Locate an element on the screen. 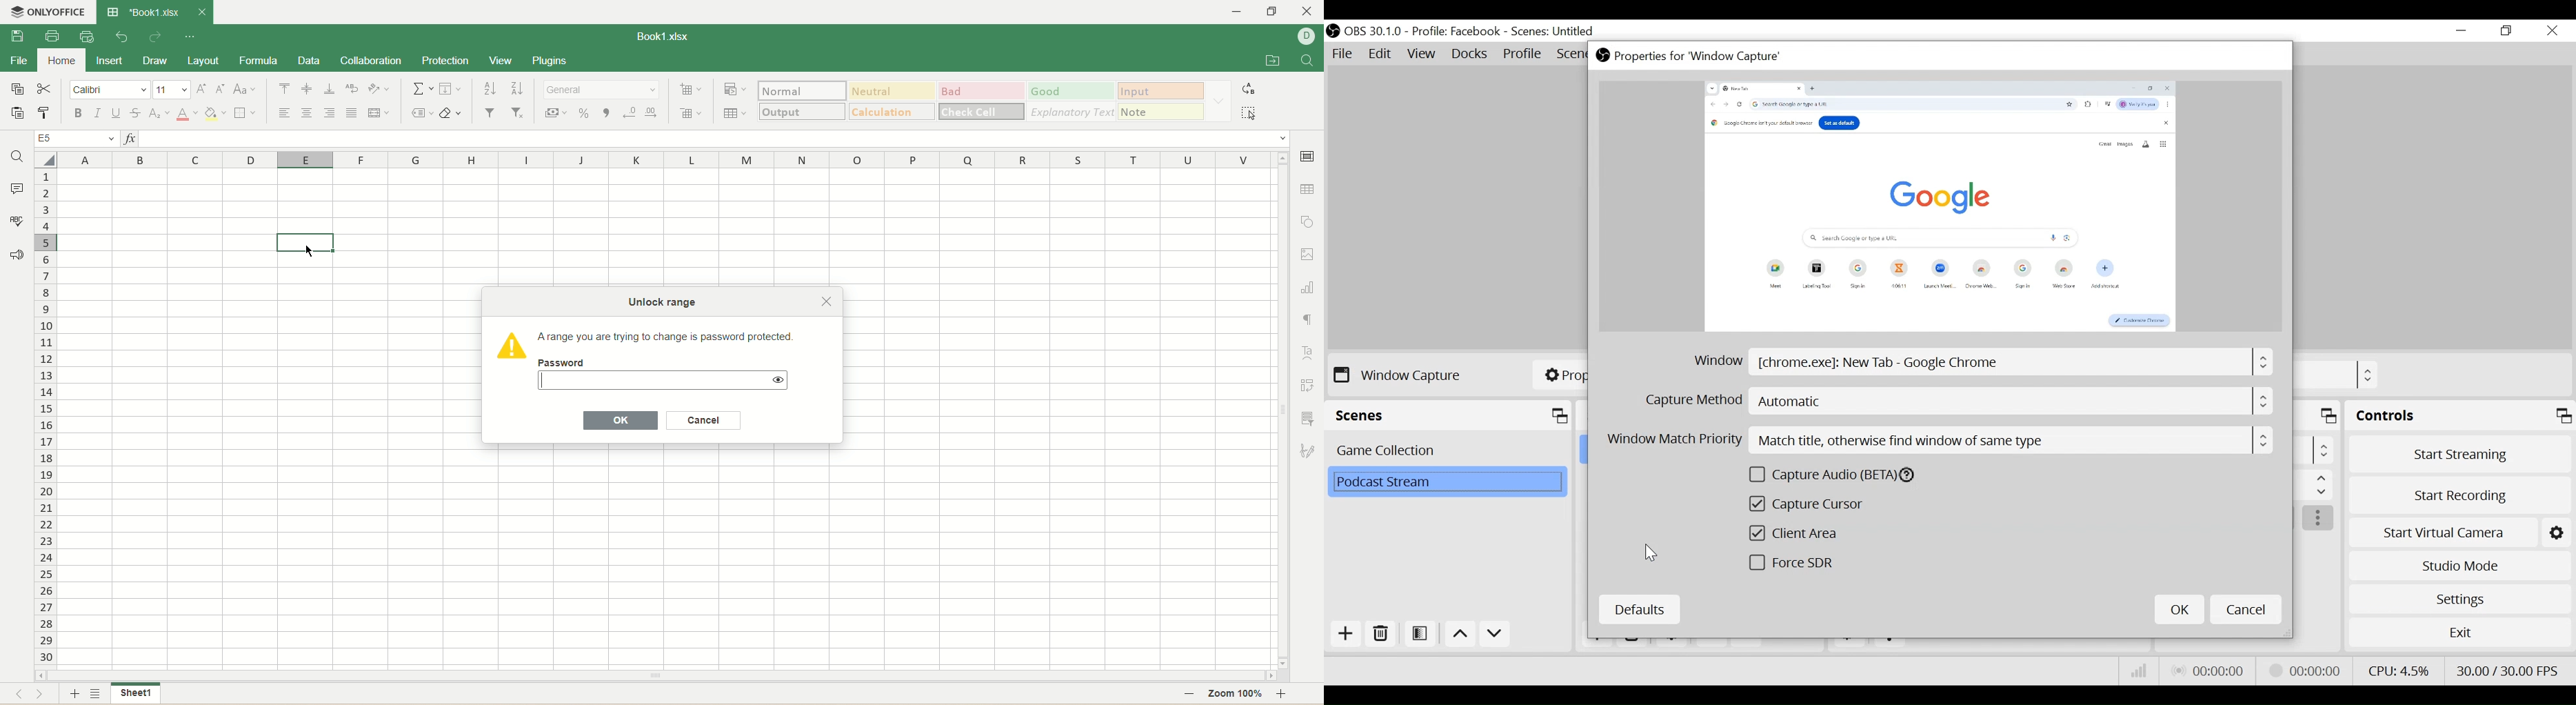  Maximize is located at coordinates (2330, 416).